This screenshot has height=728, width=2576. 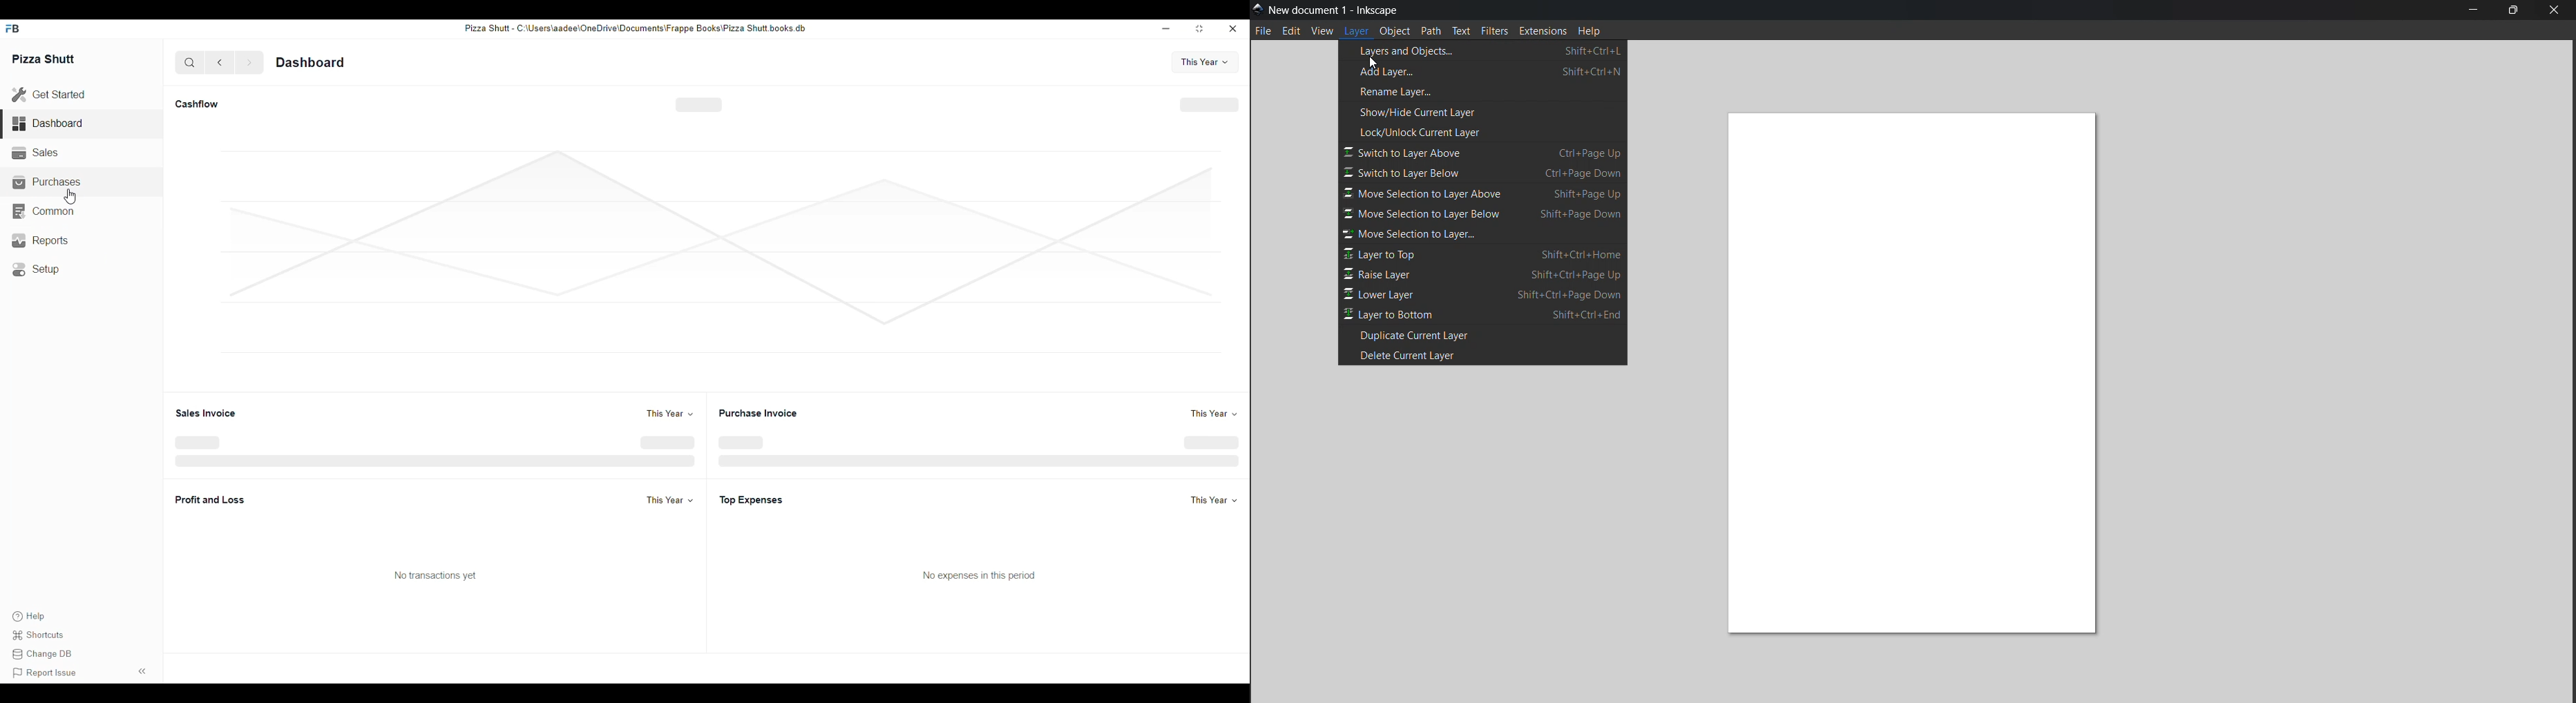 I want to click on Pizza Shut - C:\Users\aadee\OneDrive\Documents\Frappe Books\Pizza Shutt books. db, so click(x=634, y=27).